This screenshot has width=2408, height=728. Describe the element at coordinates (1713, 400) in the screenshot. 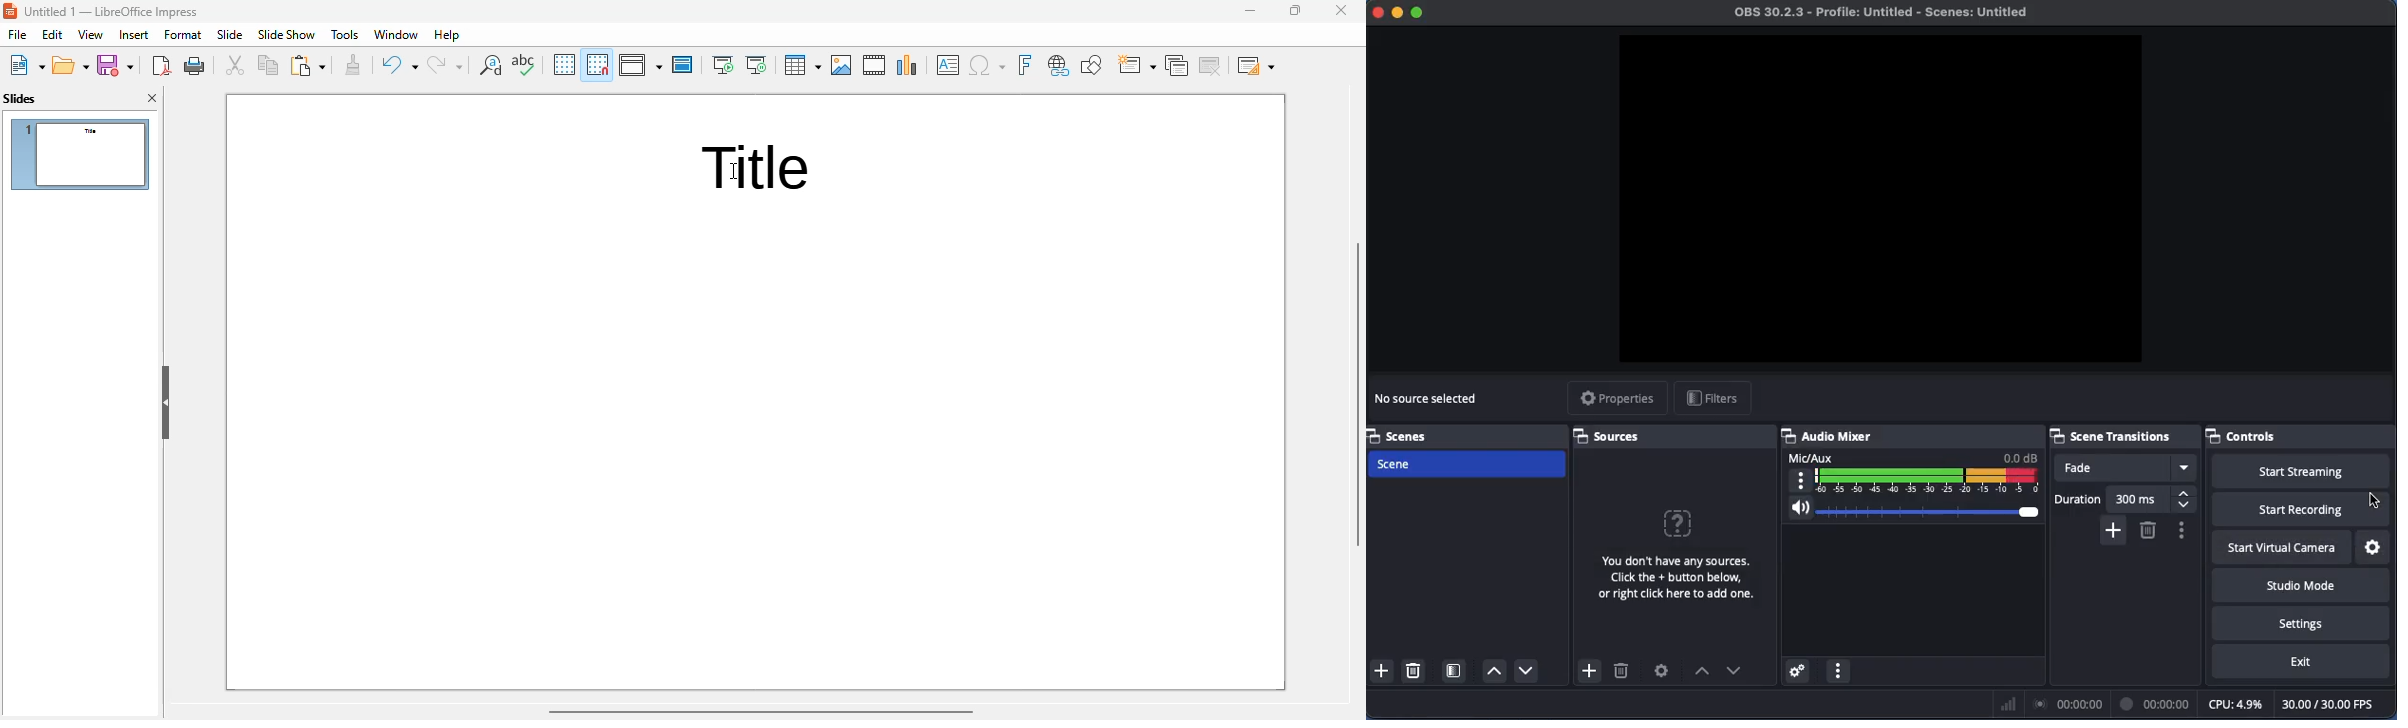

I see `Filters` at that location.